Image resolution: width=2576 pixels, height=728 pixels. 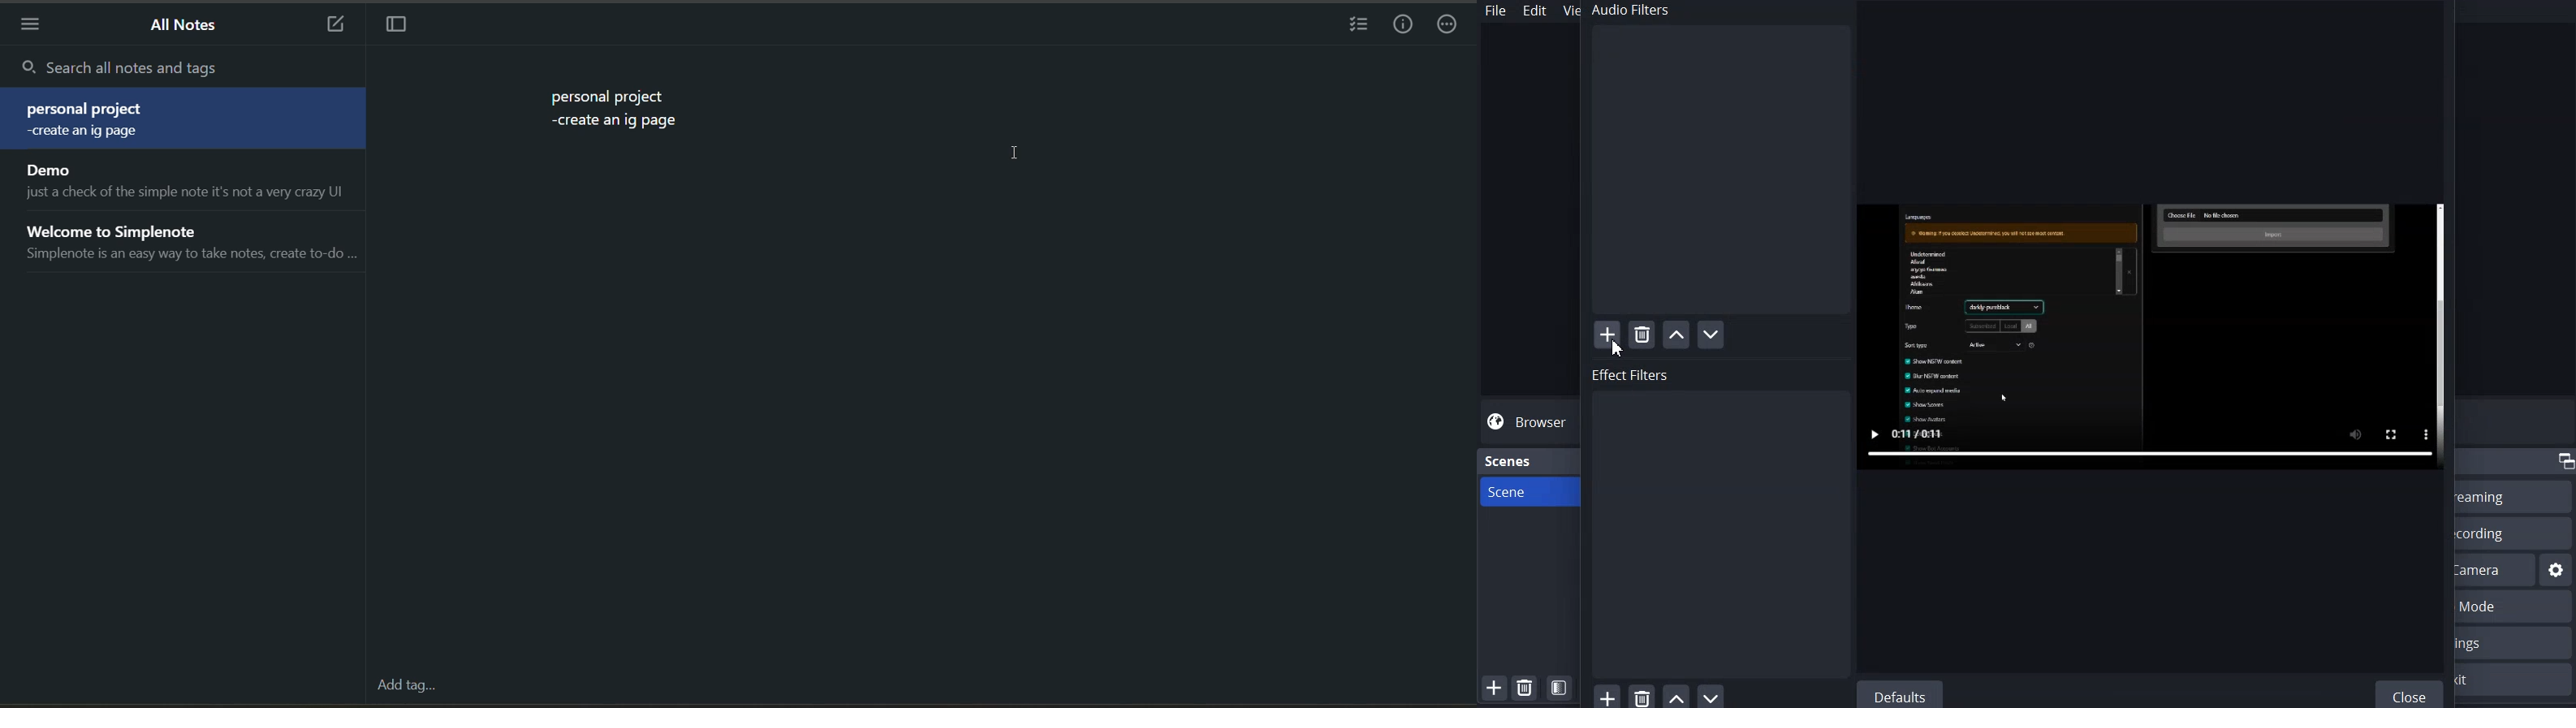 What do you see at coordinates (1718, 159) in the screenshot?
I see `Audio Filters` at bounding box center [1718, 159].